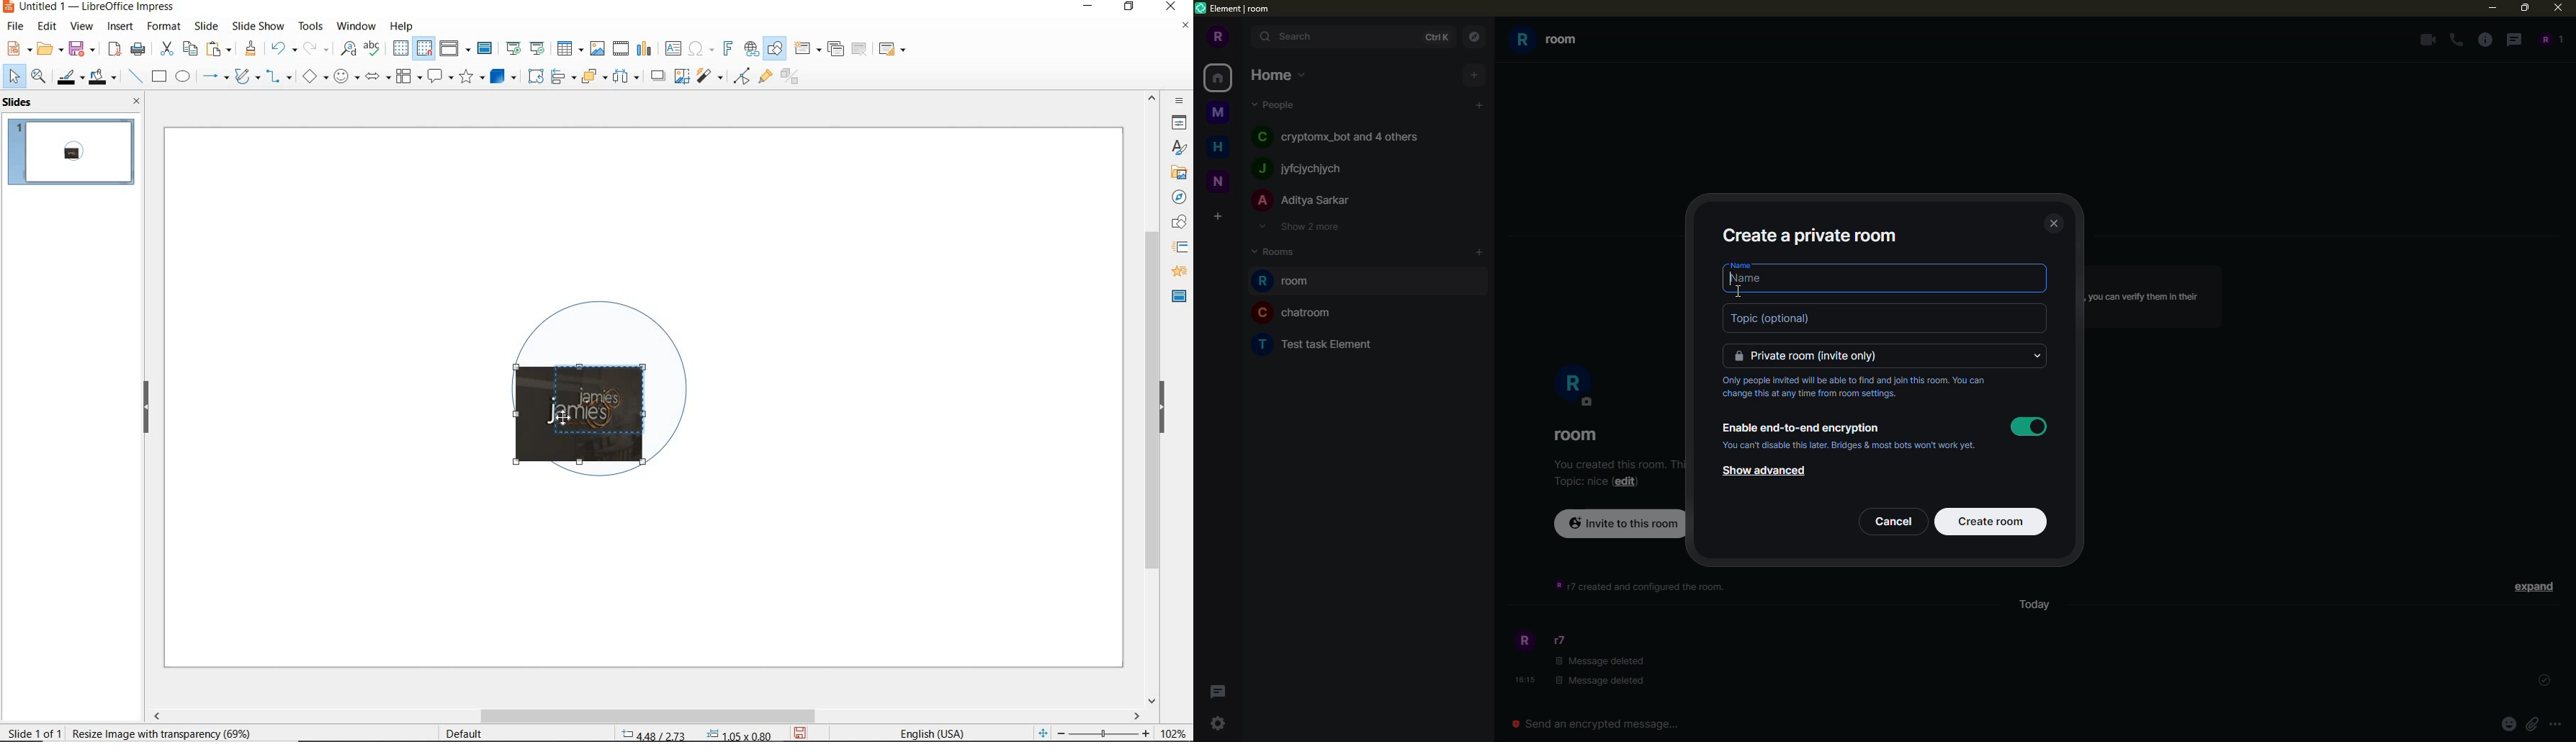 The height and width of the screenshot is (756, 2576). I want to click on select at least three objects to distribute, so click(626, 77).